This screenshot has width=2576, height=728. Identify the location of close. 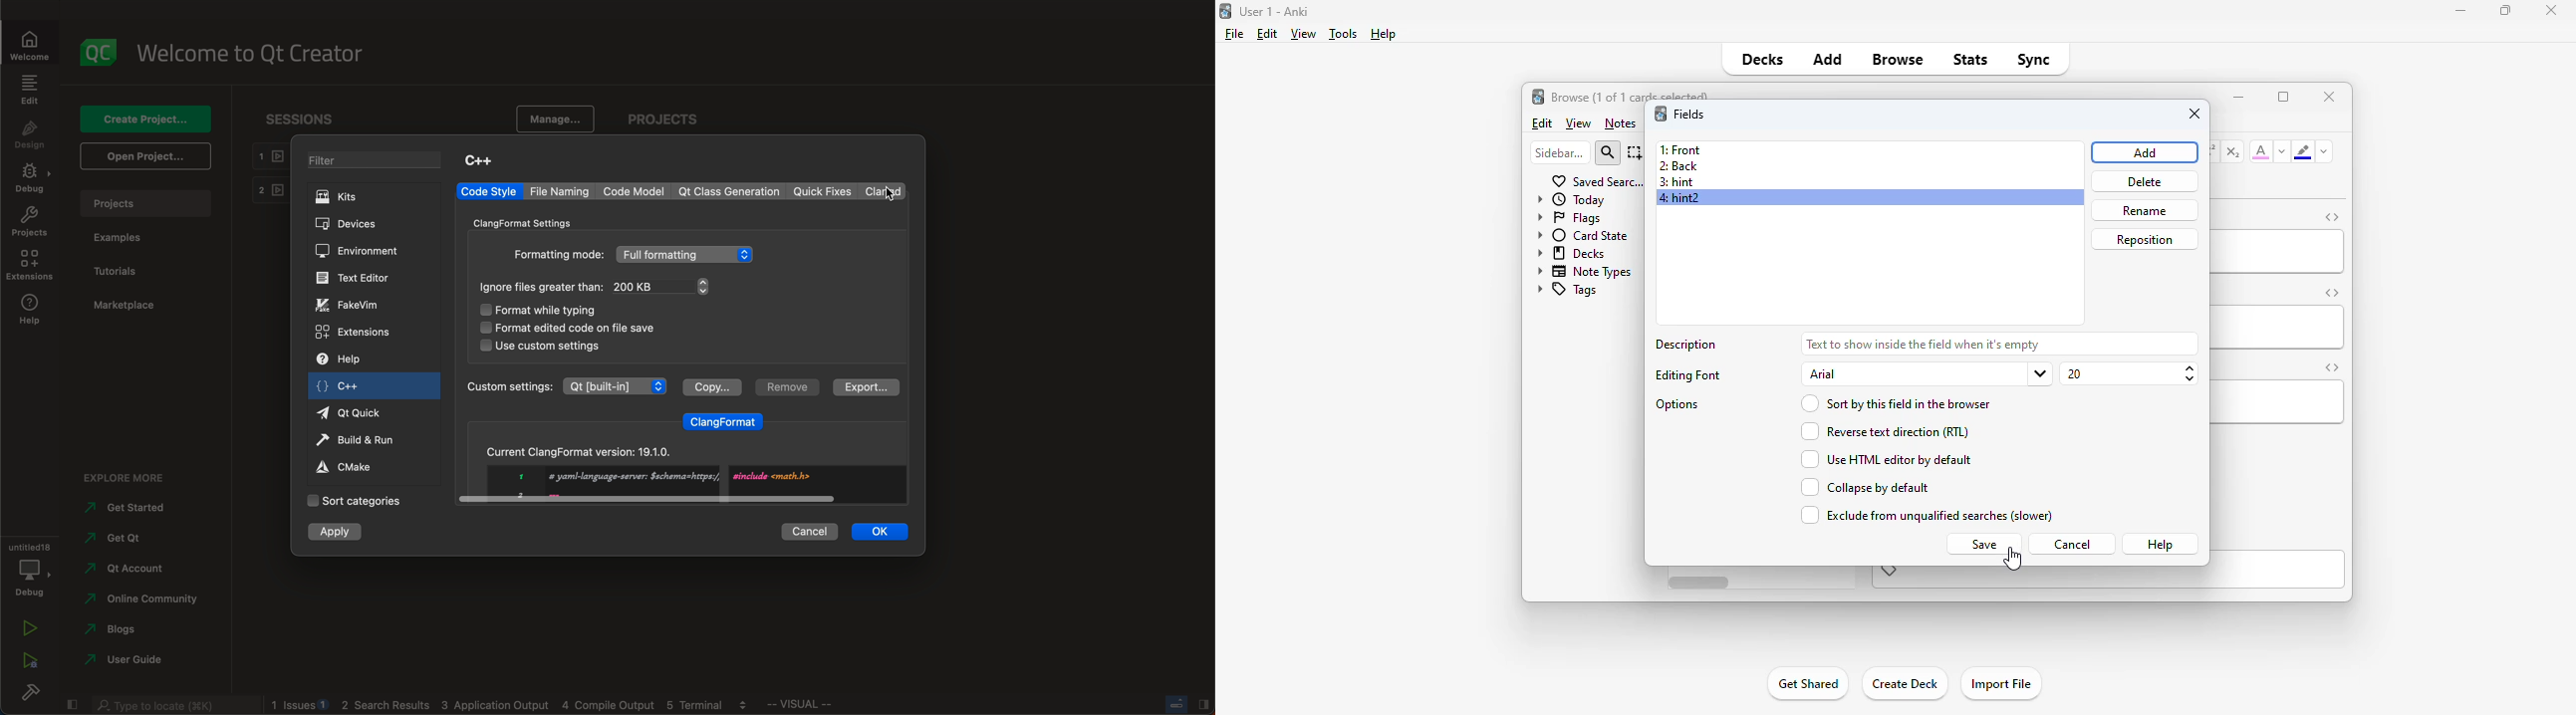
(2551, 10).